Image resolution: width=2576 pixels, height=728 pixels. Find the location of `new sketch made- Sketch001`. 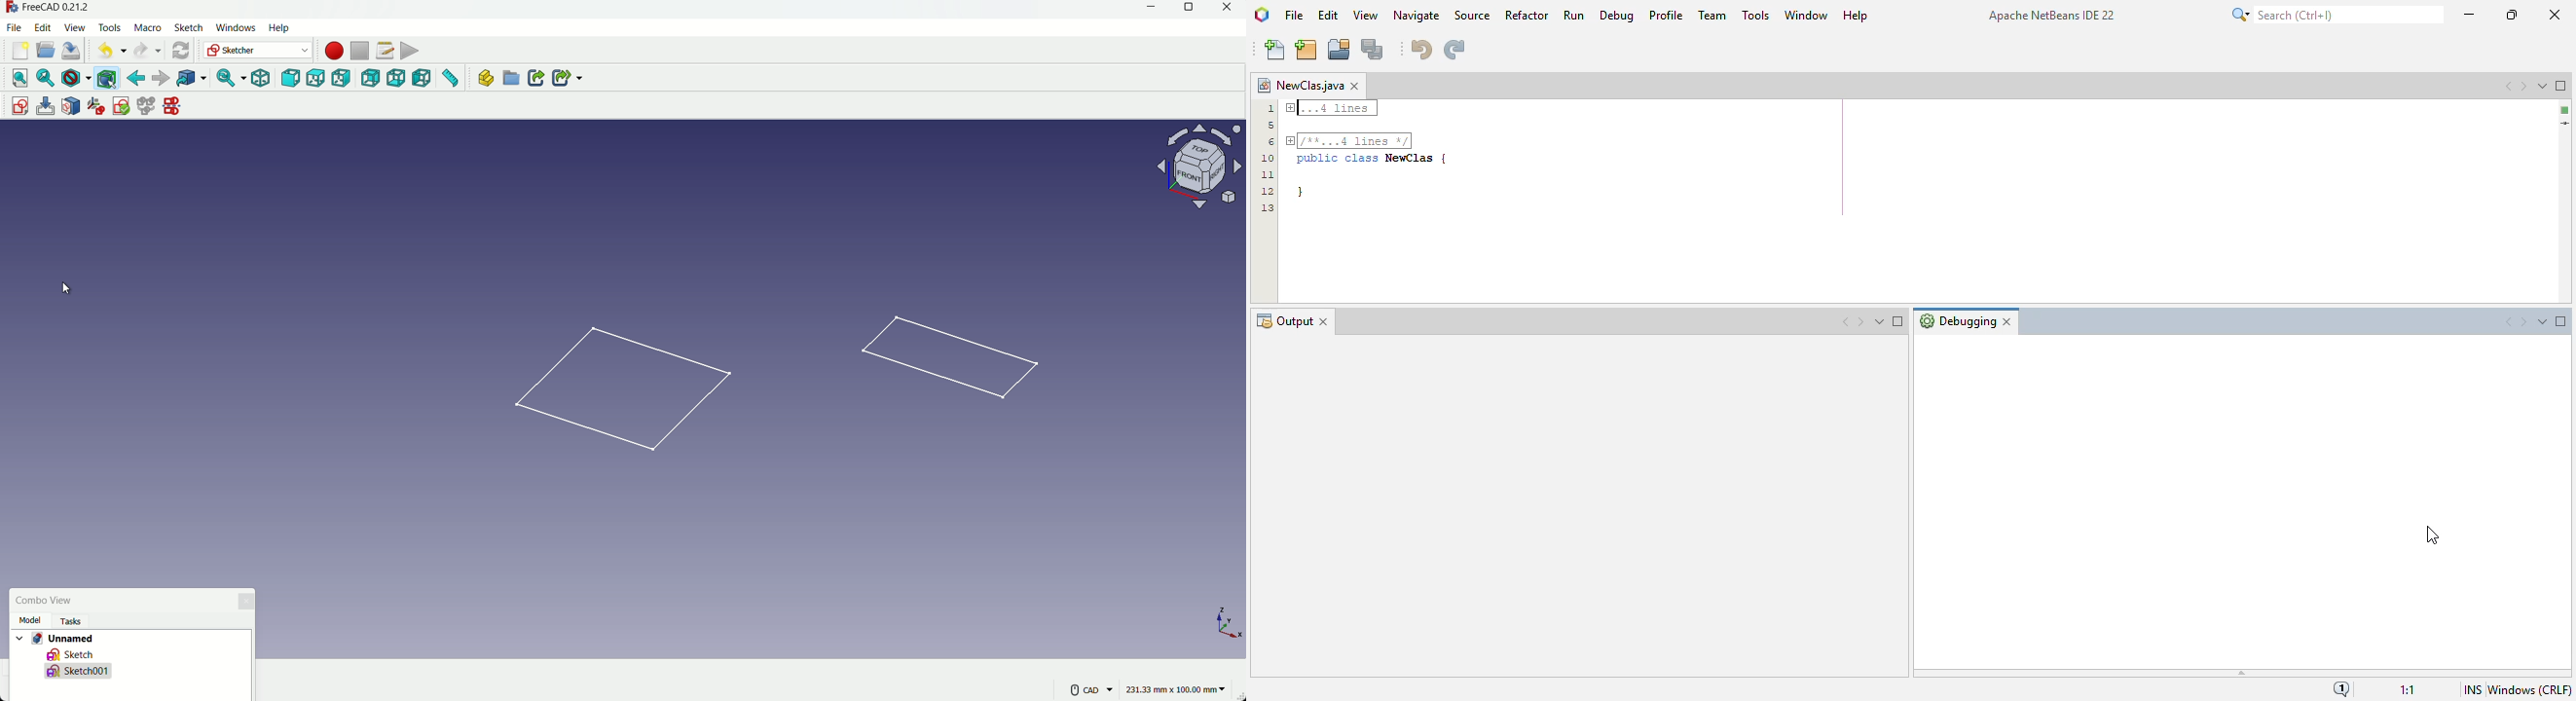

new sketch made- Sketch001 is located at coordinates (80, 674).